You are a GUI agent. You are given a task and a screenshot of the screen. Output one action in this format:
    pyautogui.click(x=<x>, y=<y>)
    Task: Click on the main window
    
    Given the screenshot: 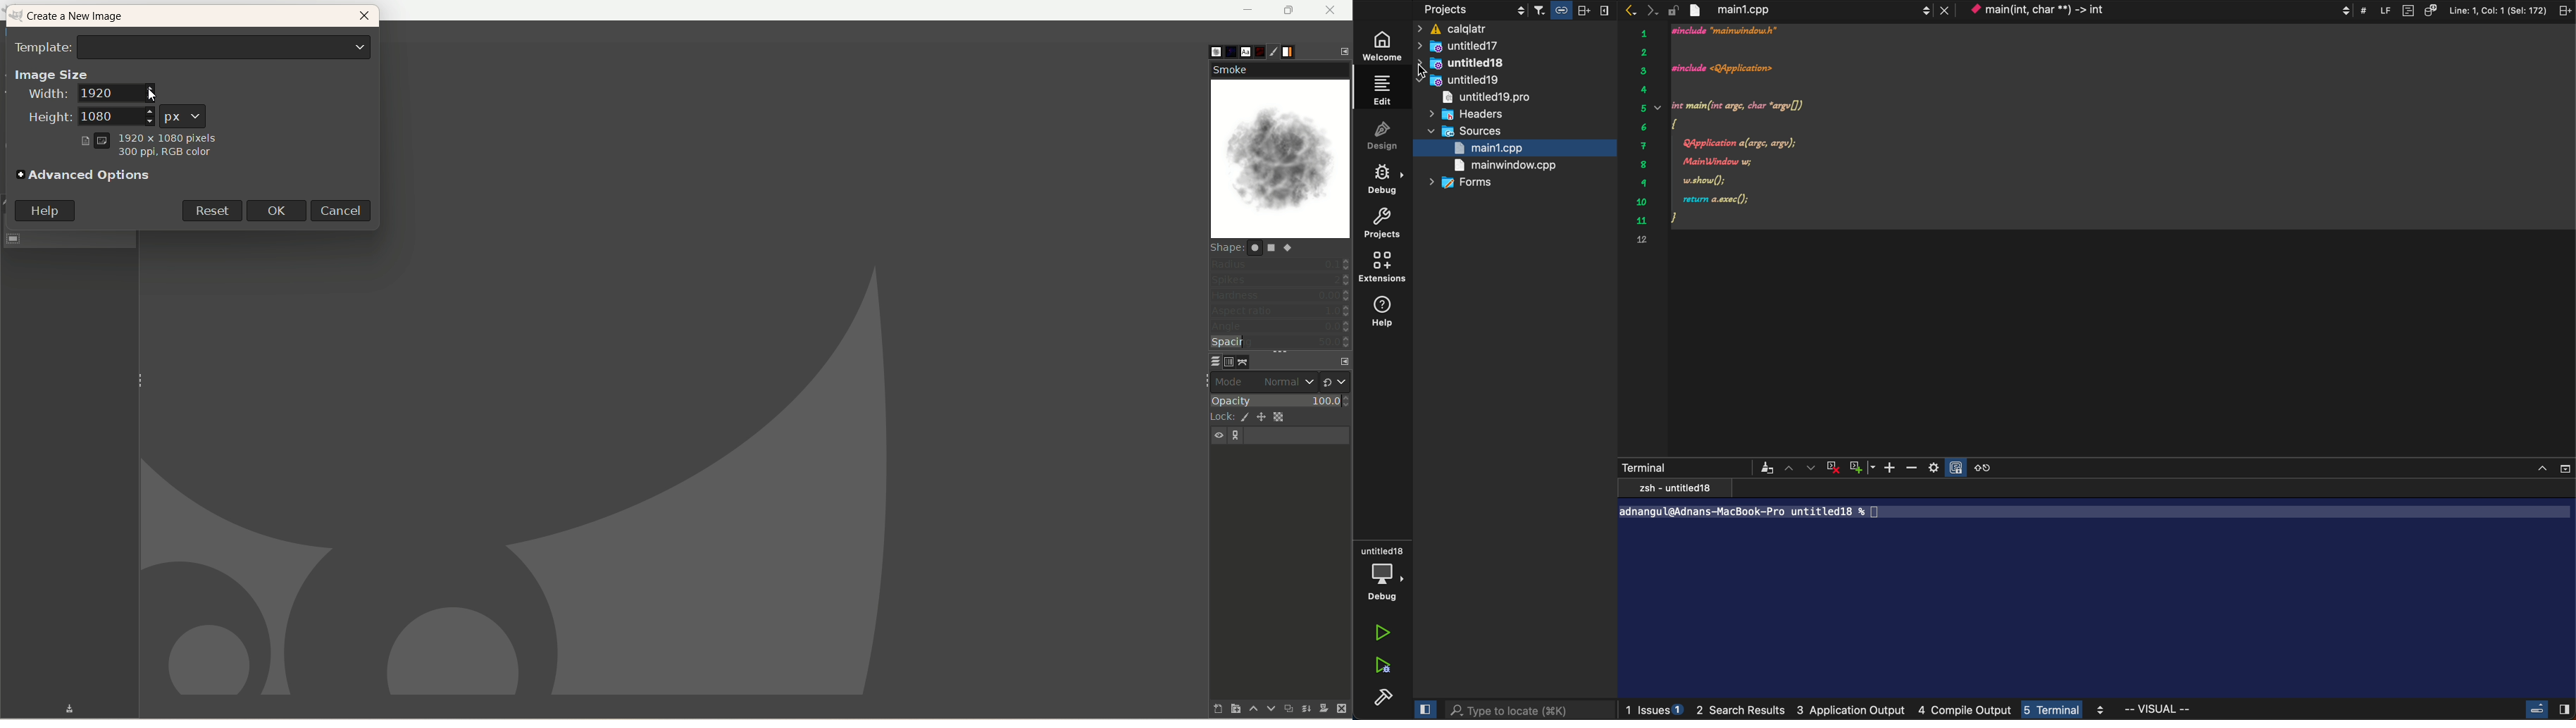 What is the action you would take?
    pyautogui.click(x=1509, y=165)
    